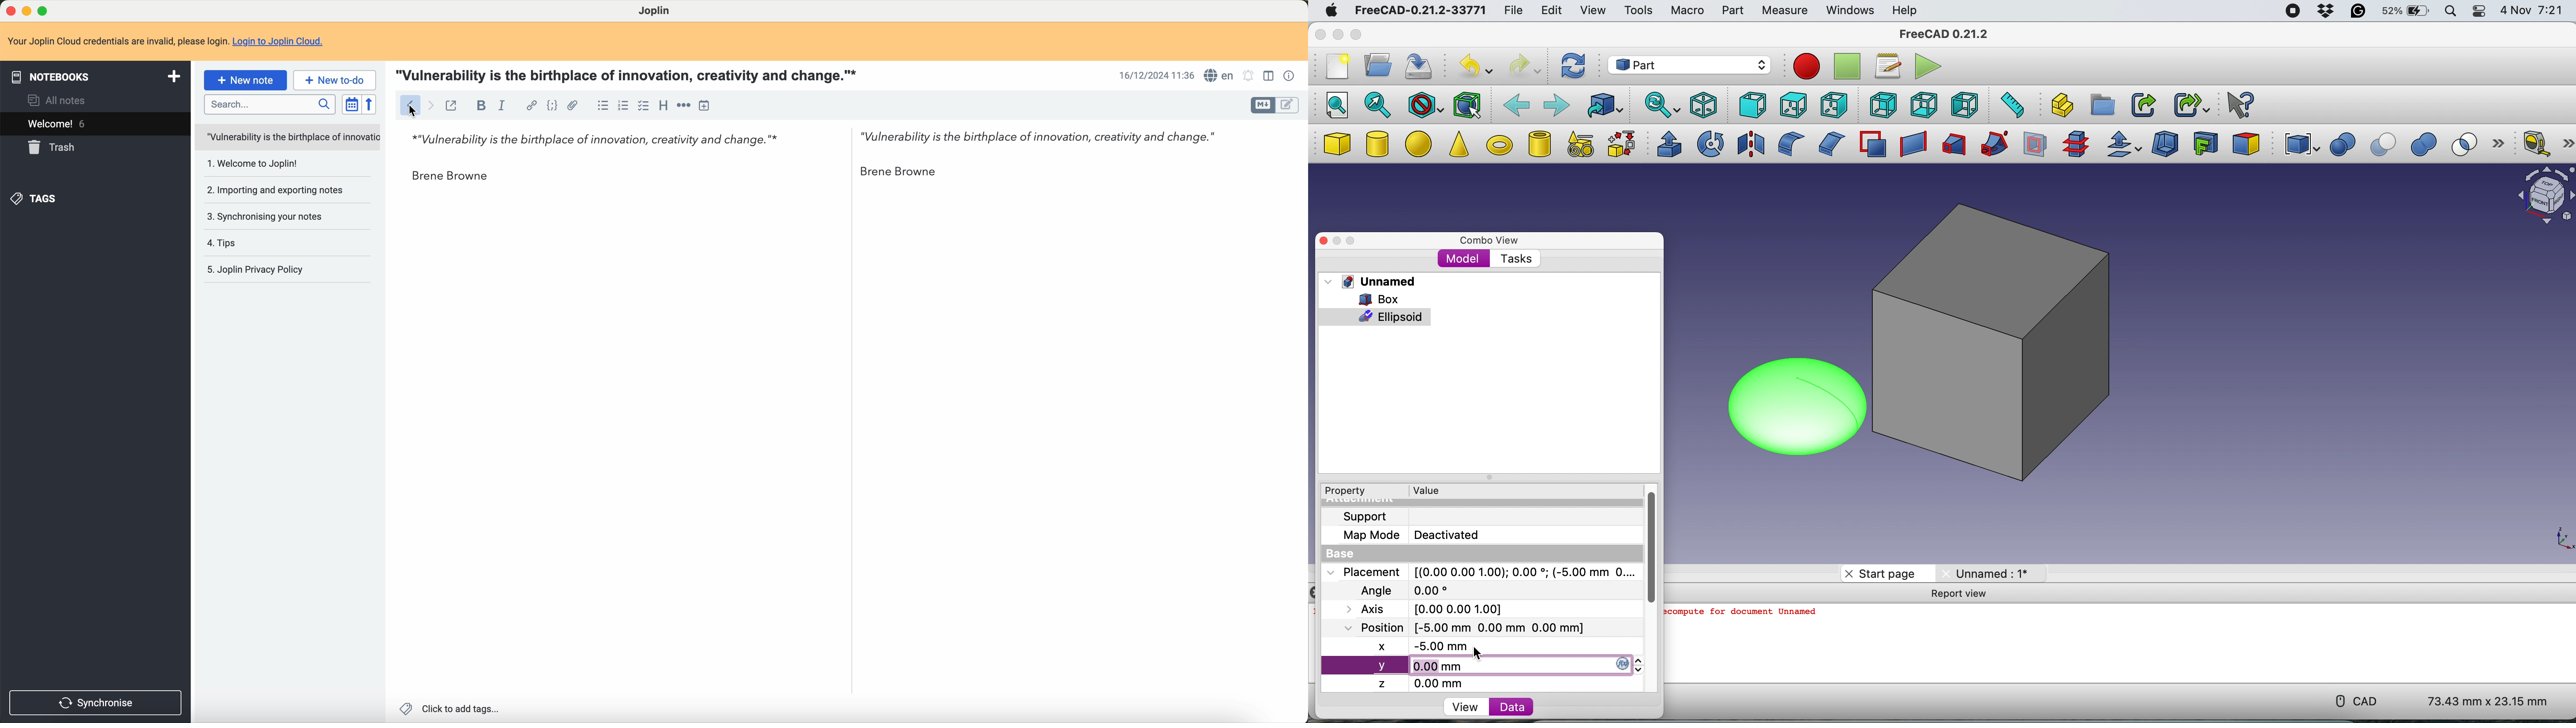 The image size is (2576, 728). What do you see at coordinates (1460, 627) in the screenshot?
I see `Position [-5.00 mm 0.00 mm 0.00 mm]` at bounding box center [1460, 627].